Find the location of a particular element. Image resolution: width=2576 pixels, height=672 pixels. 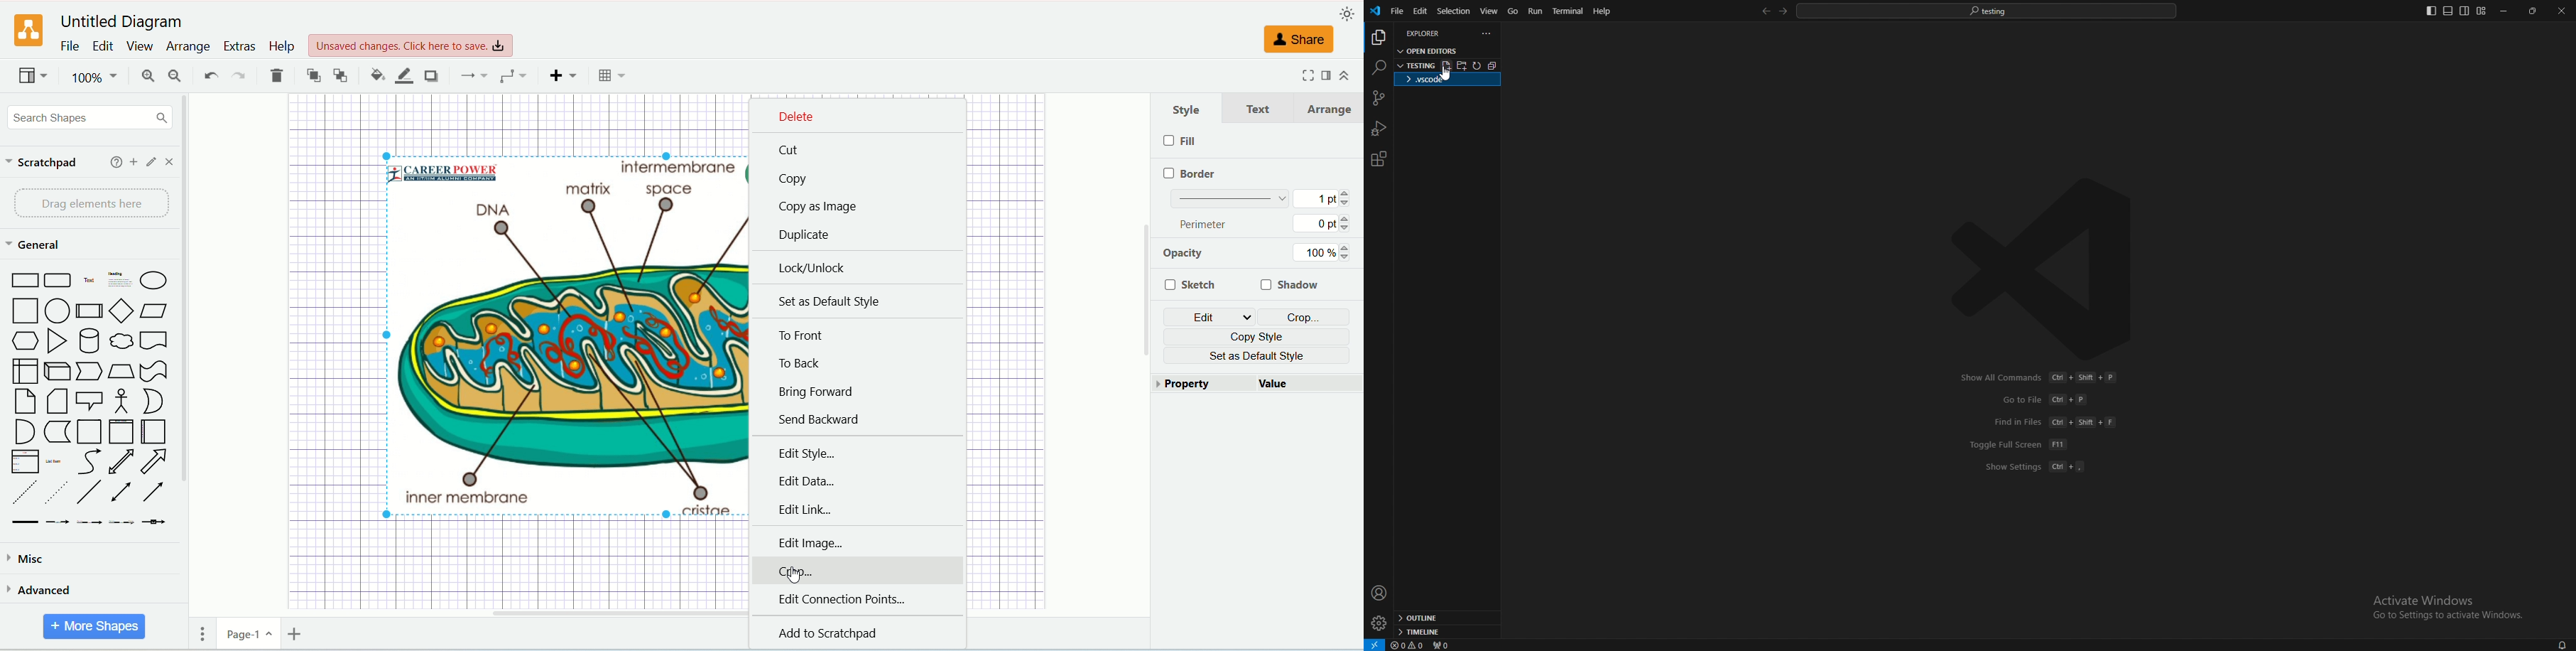

sketch is located at coordinates (1190, 283).